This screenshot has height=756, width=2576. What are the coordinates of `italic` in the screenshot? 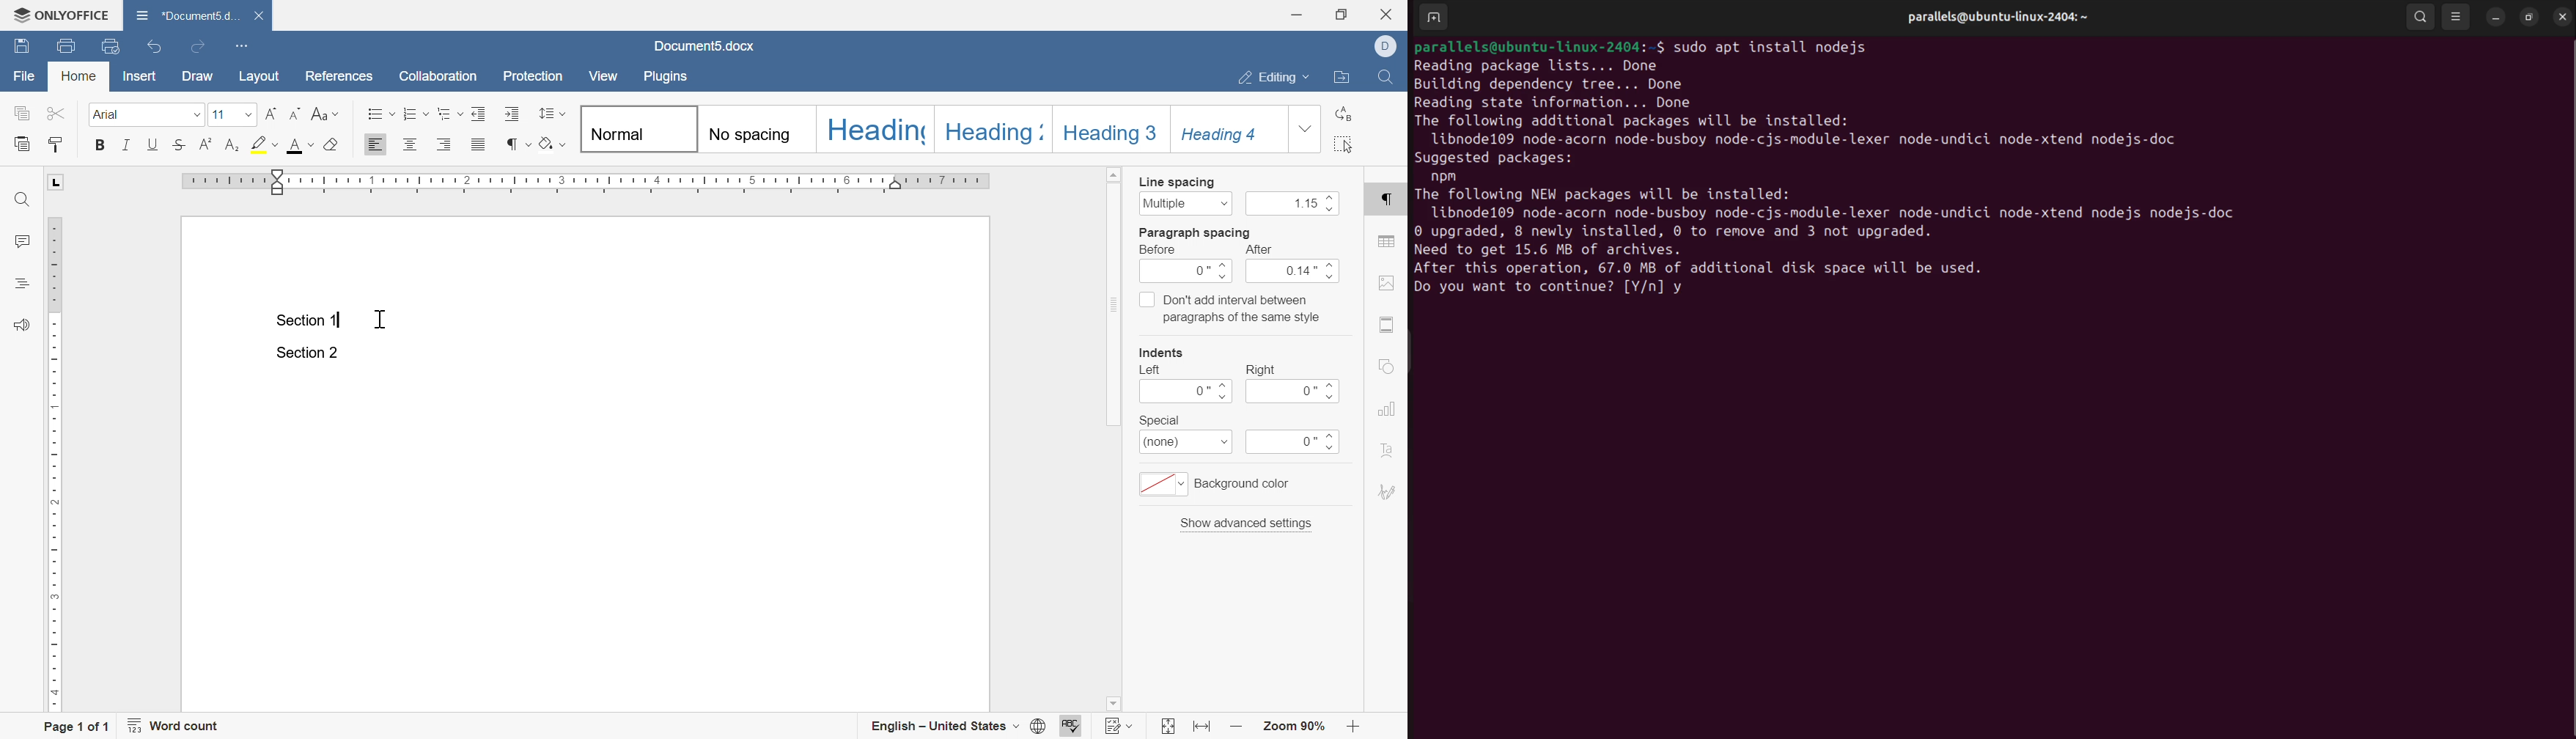 It's located at (126, 144).